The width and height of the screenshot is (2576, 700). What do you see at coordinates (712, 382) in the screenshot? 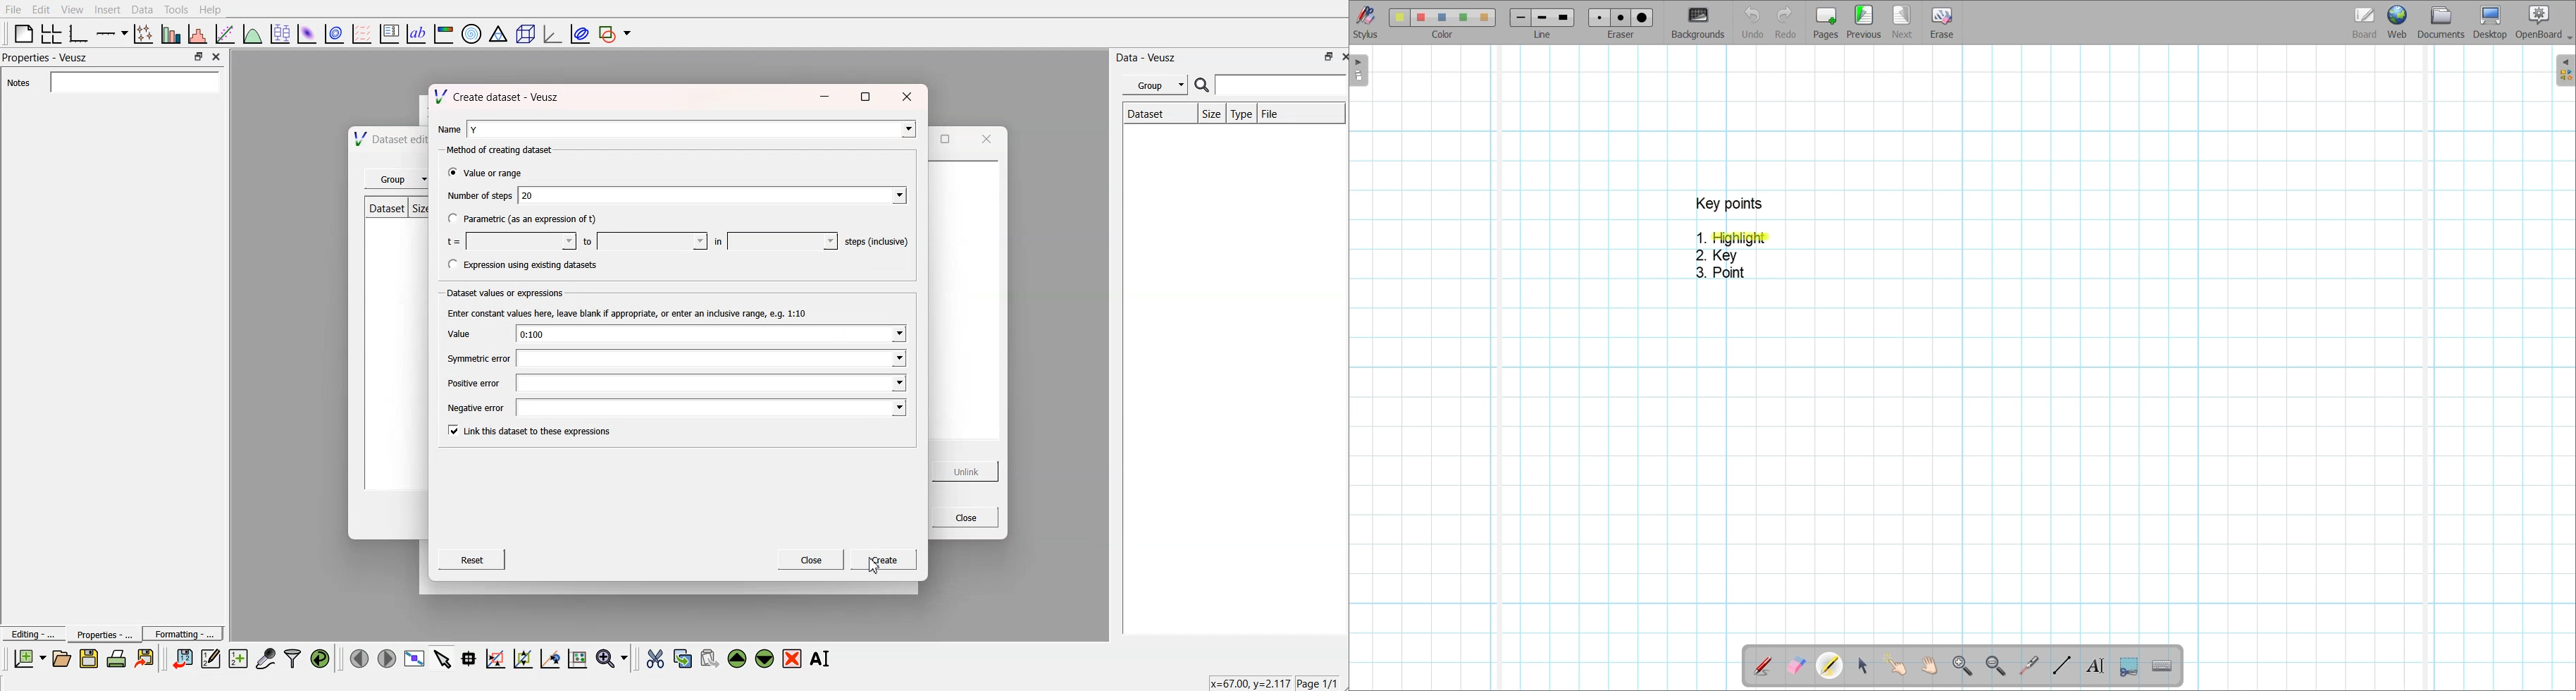
I see `field` at bounding box center [712, 382].